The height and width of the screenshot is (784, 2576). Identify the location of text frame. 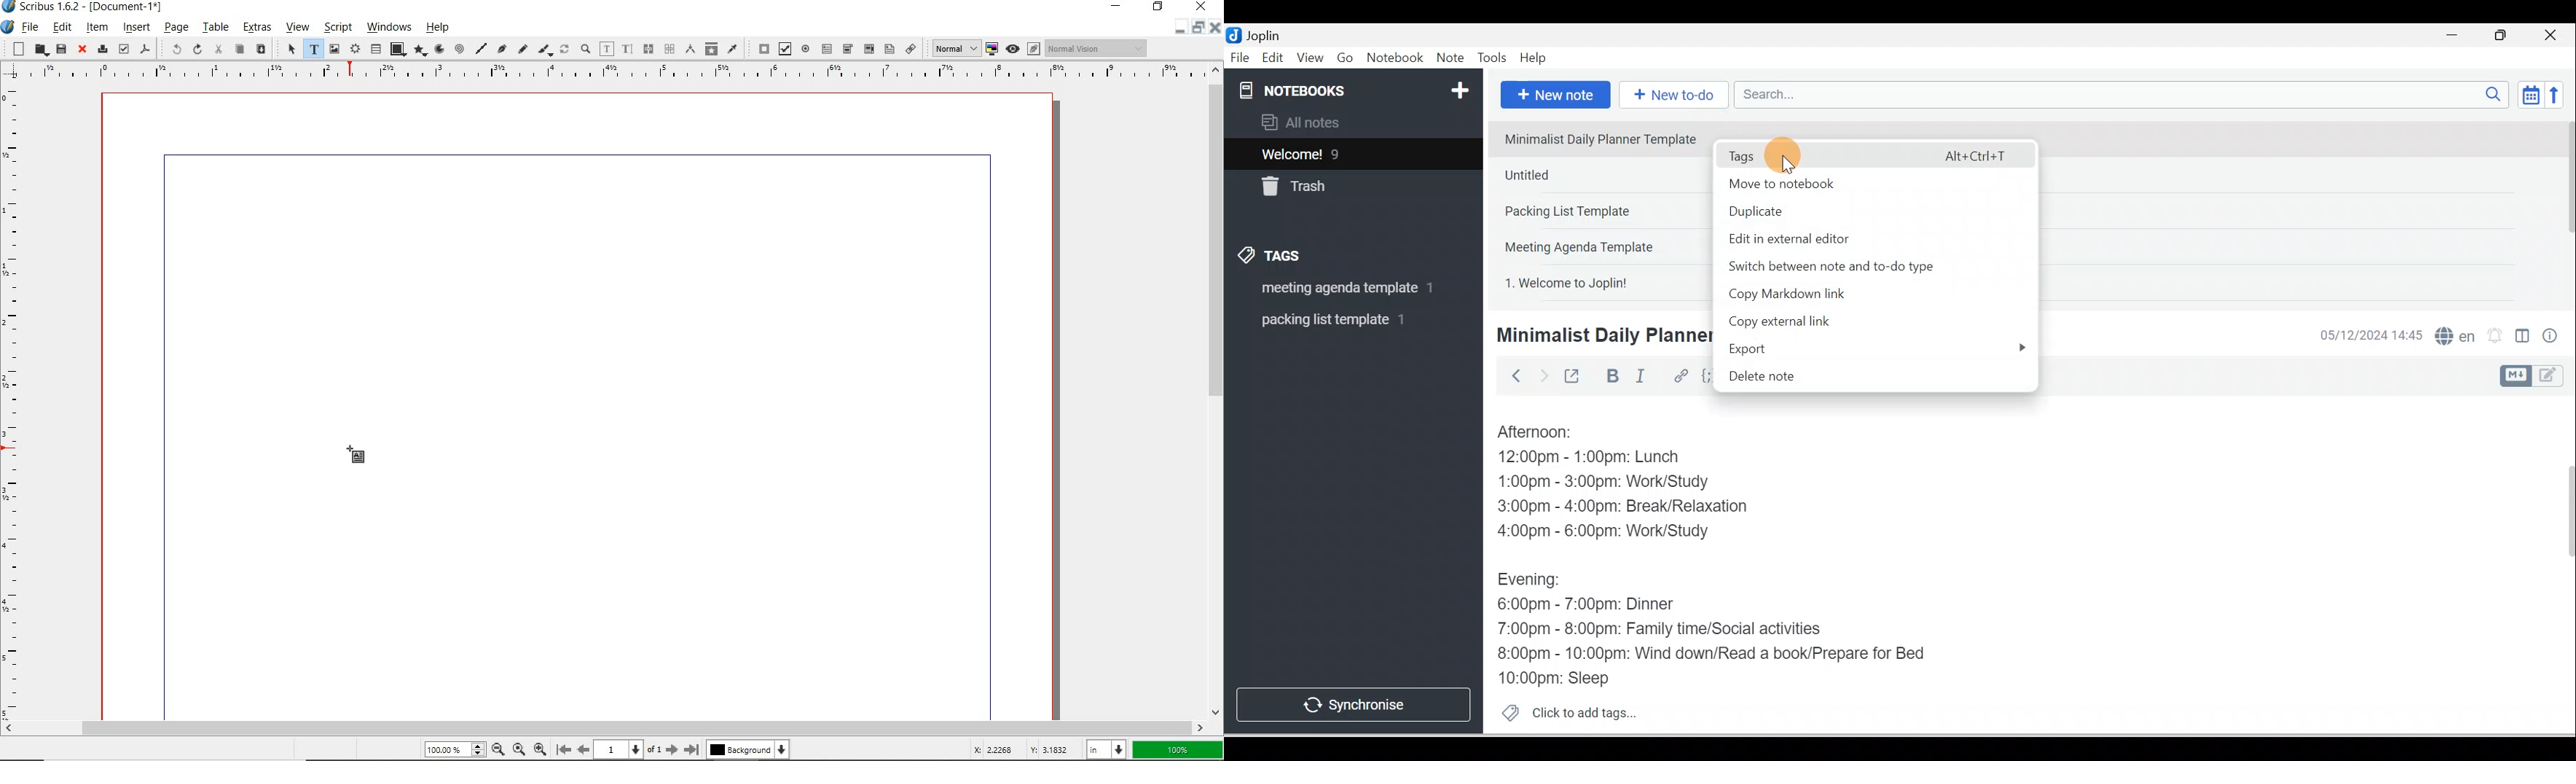
(313, 50).